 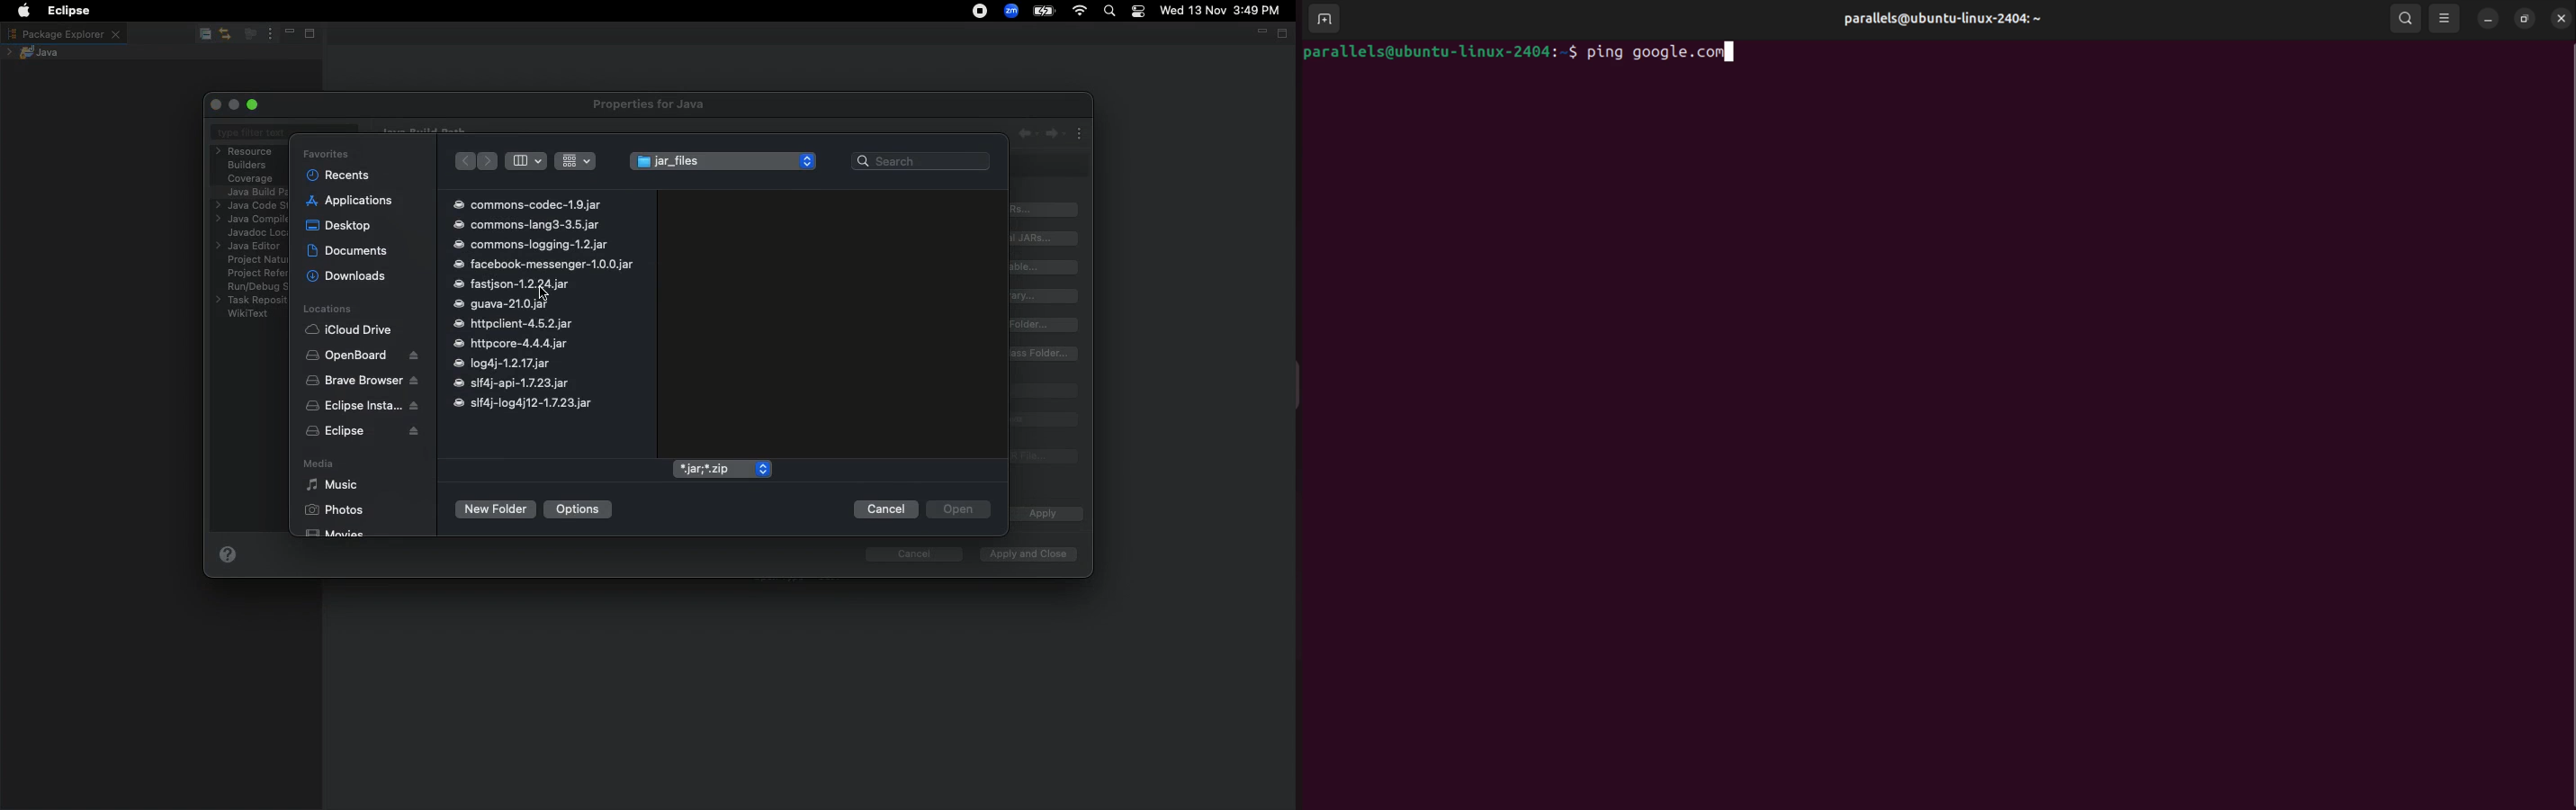 What do you see at coordinates (1042, 458) in the screenshot?
I see `Migrate JAR file` at bounding box center [1042, 458].